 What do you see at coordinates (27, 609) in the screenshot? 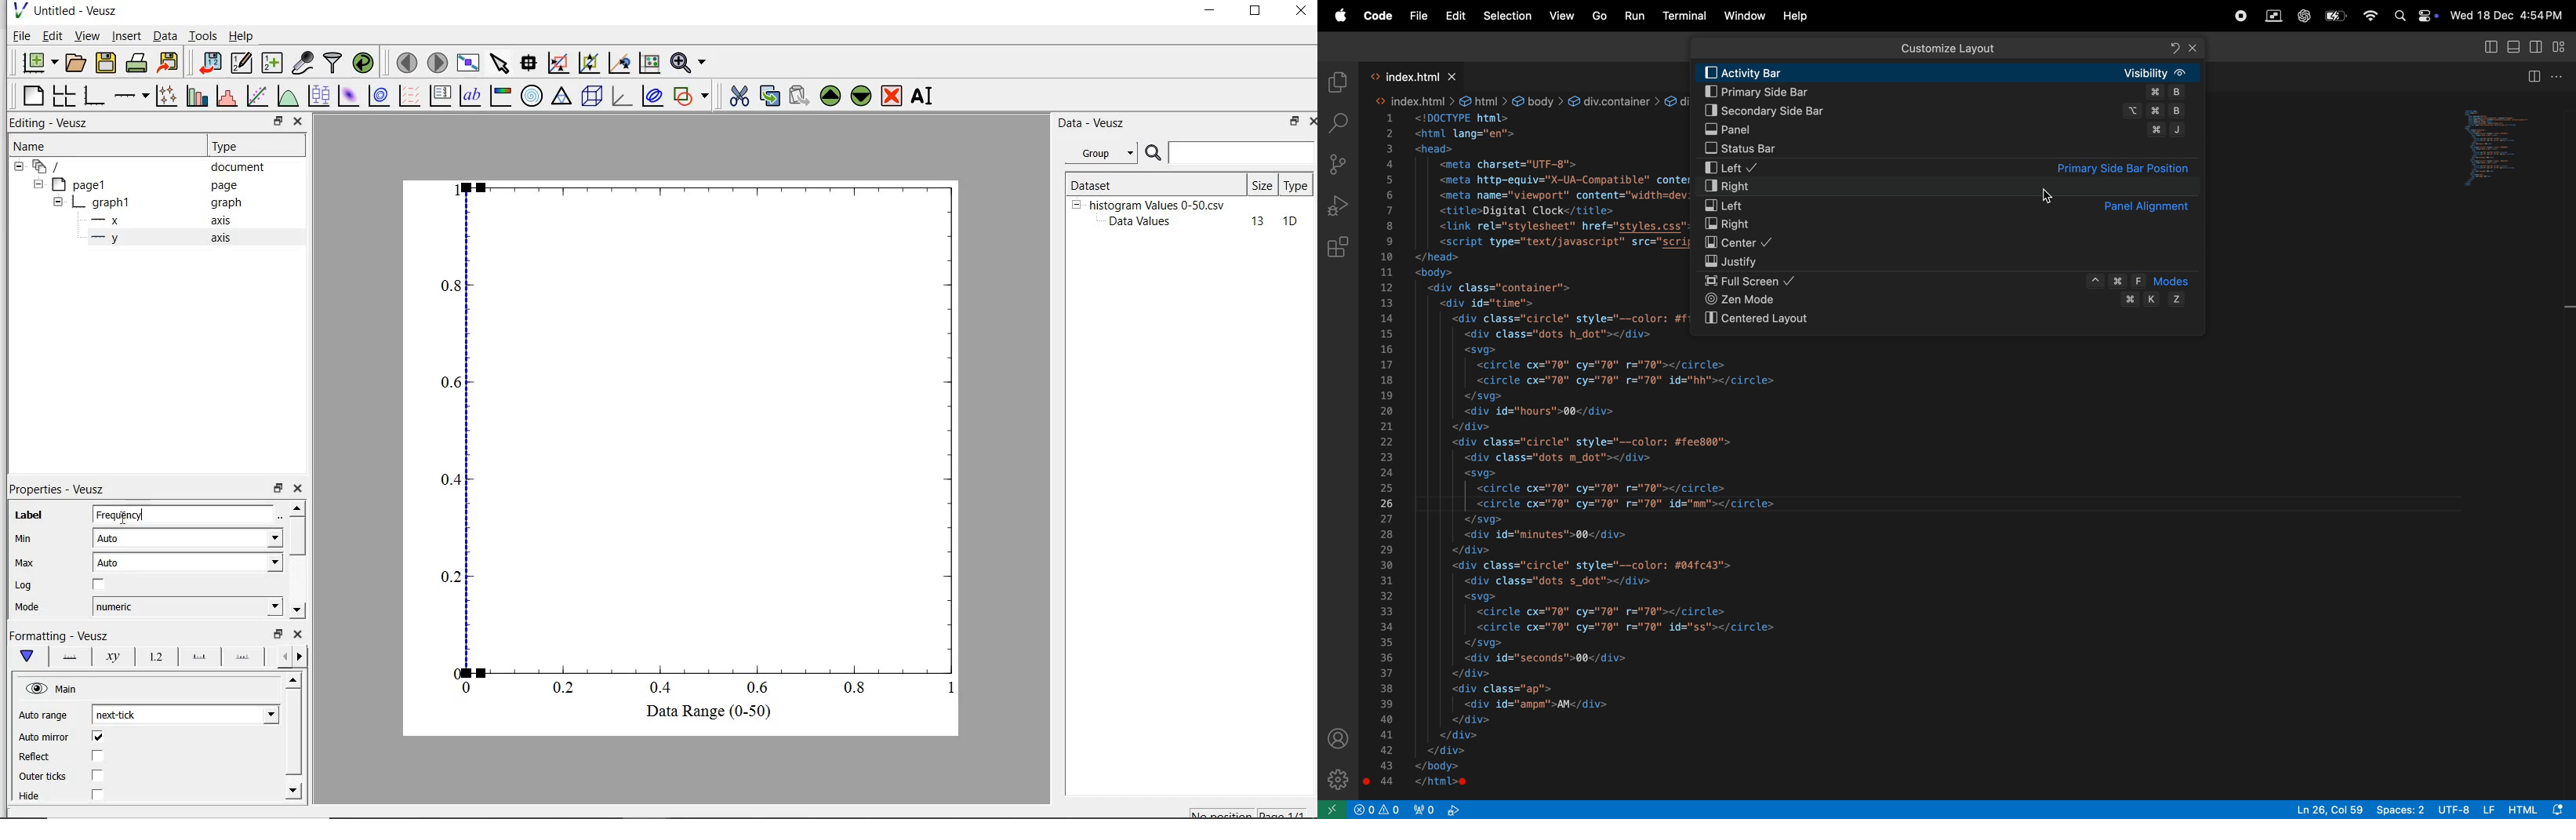
I see `| Mode` at bounding box center [27, 609].